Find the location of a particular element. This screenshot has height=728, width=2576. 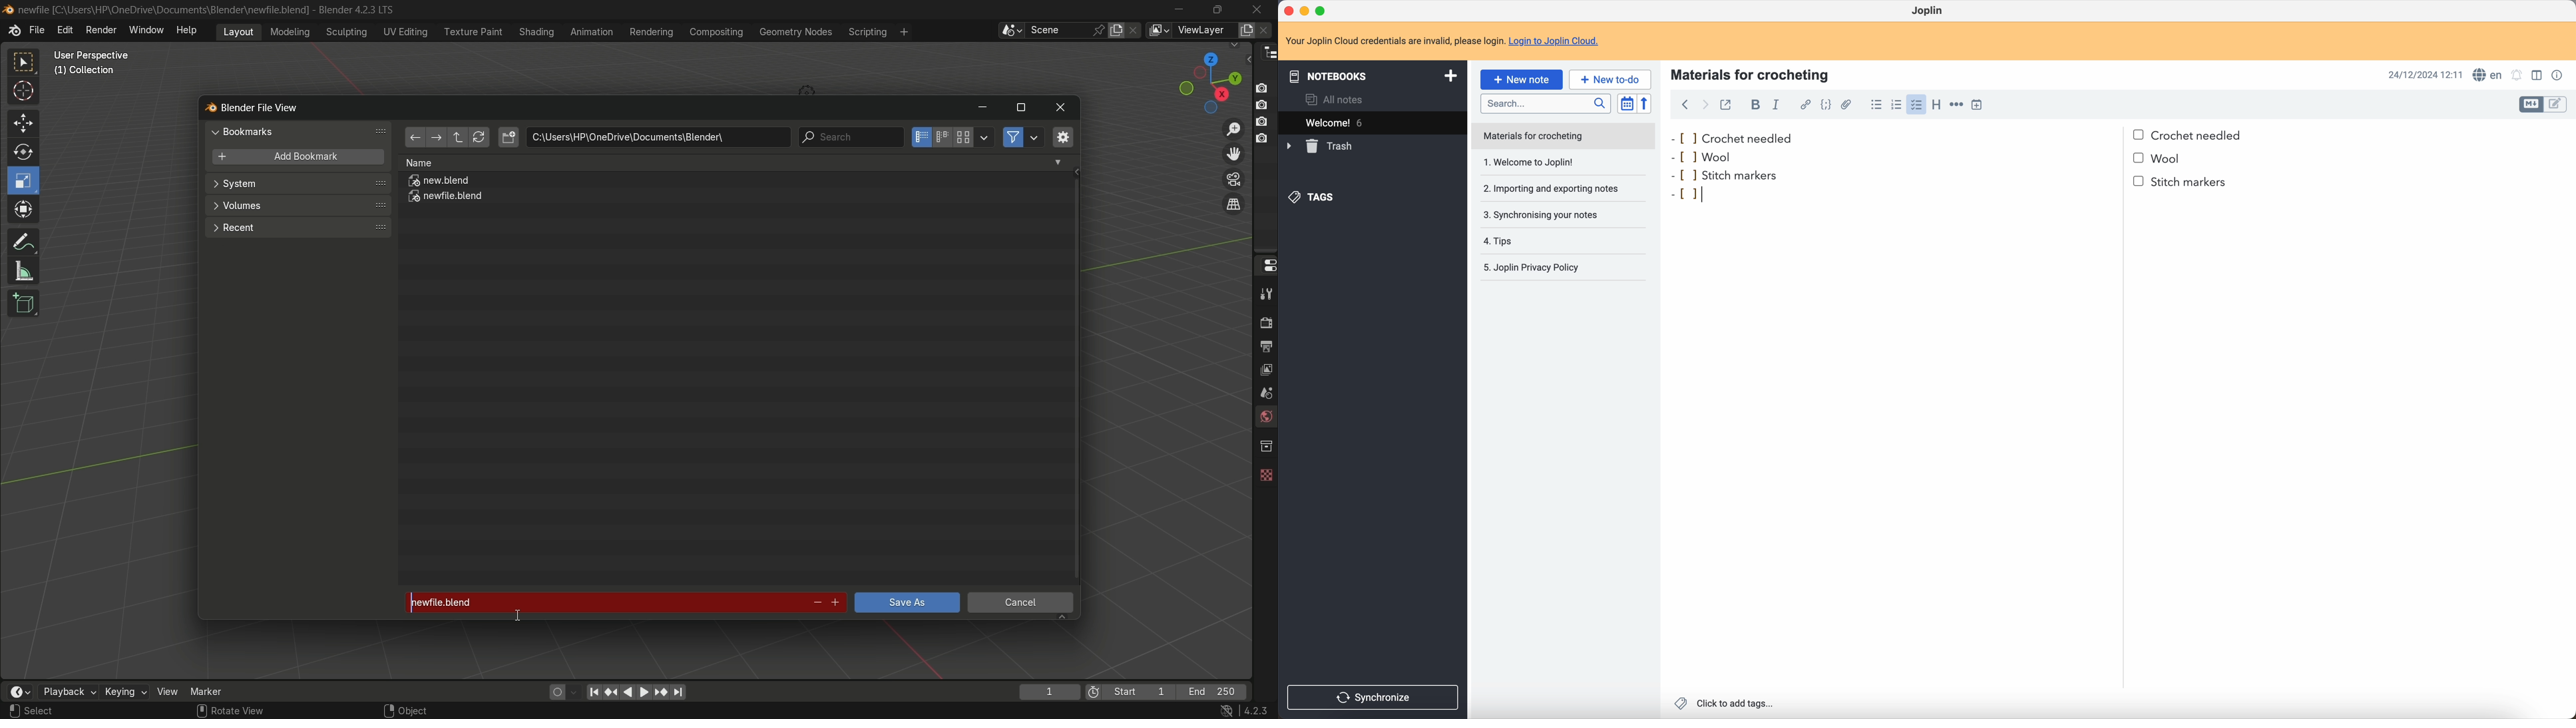

blender file view is located at coordinates (262, 107).